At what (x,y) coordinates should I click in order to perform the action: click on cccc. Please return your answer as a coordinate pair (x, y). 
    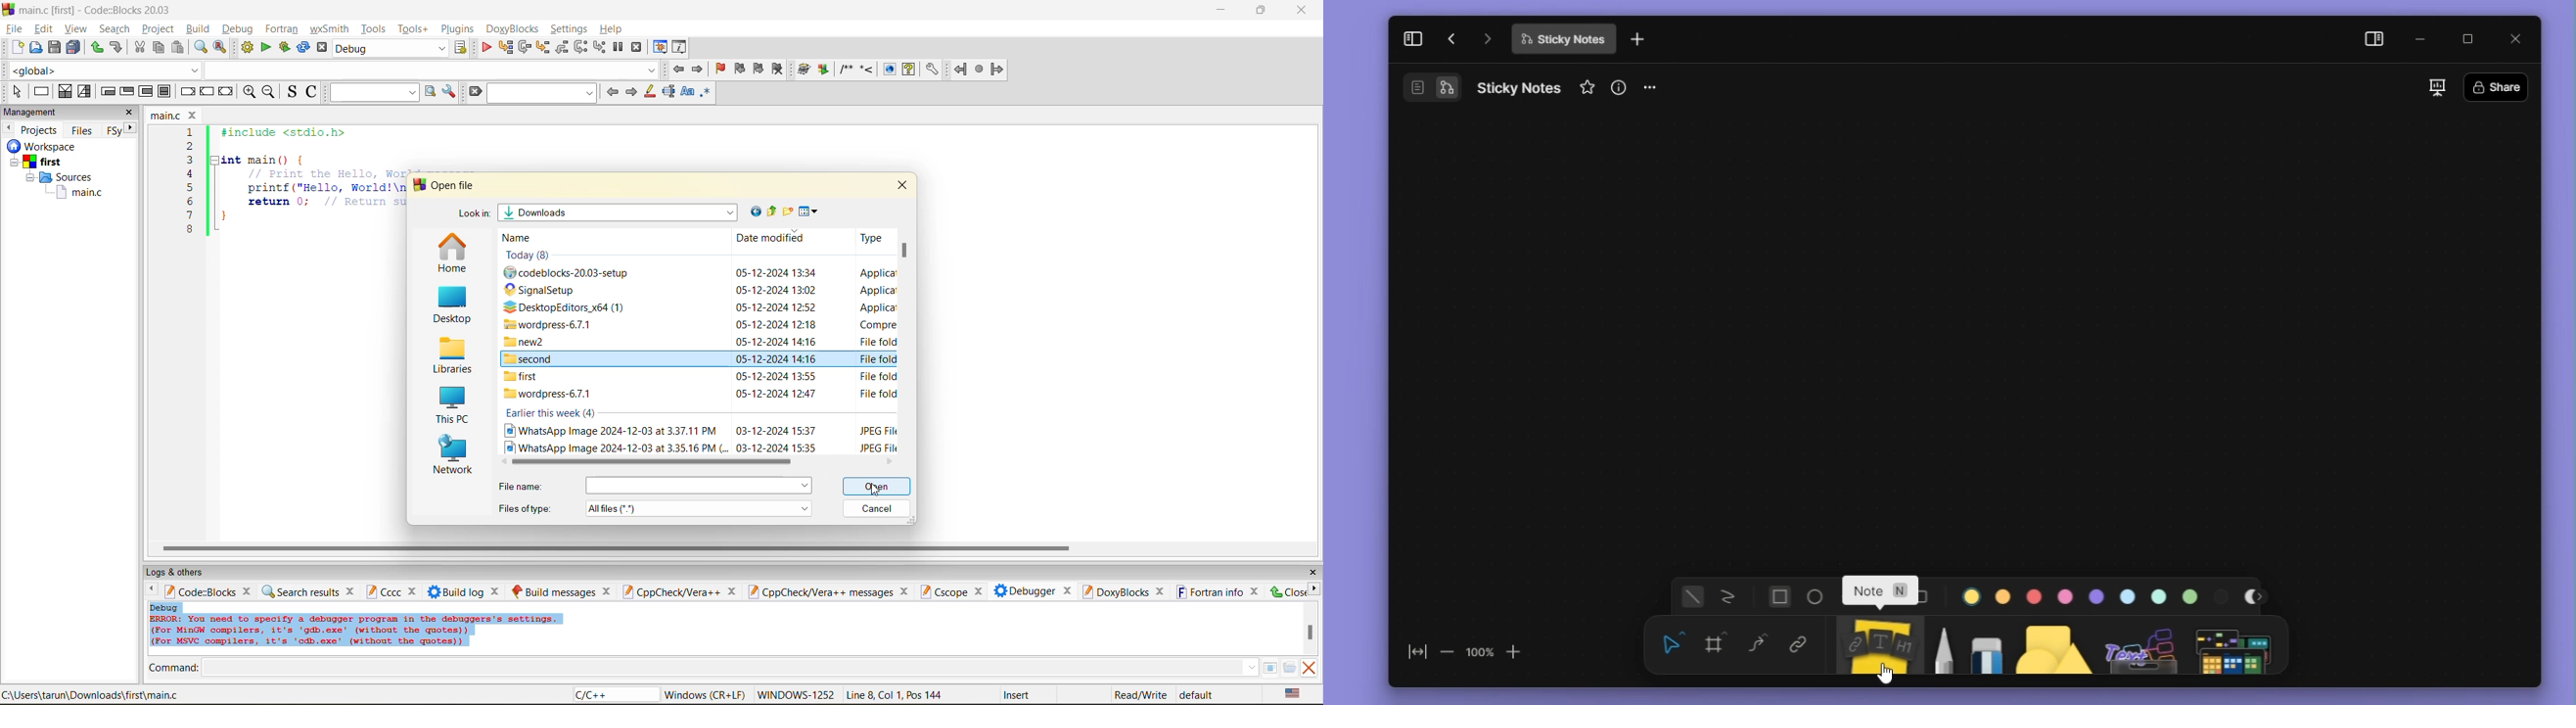
    Looking at the image, I should click on (383, 591).